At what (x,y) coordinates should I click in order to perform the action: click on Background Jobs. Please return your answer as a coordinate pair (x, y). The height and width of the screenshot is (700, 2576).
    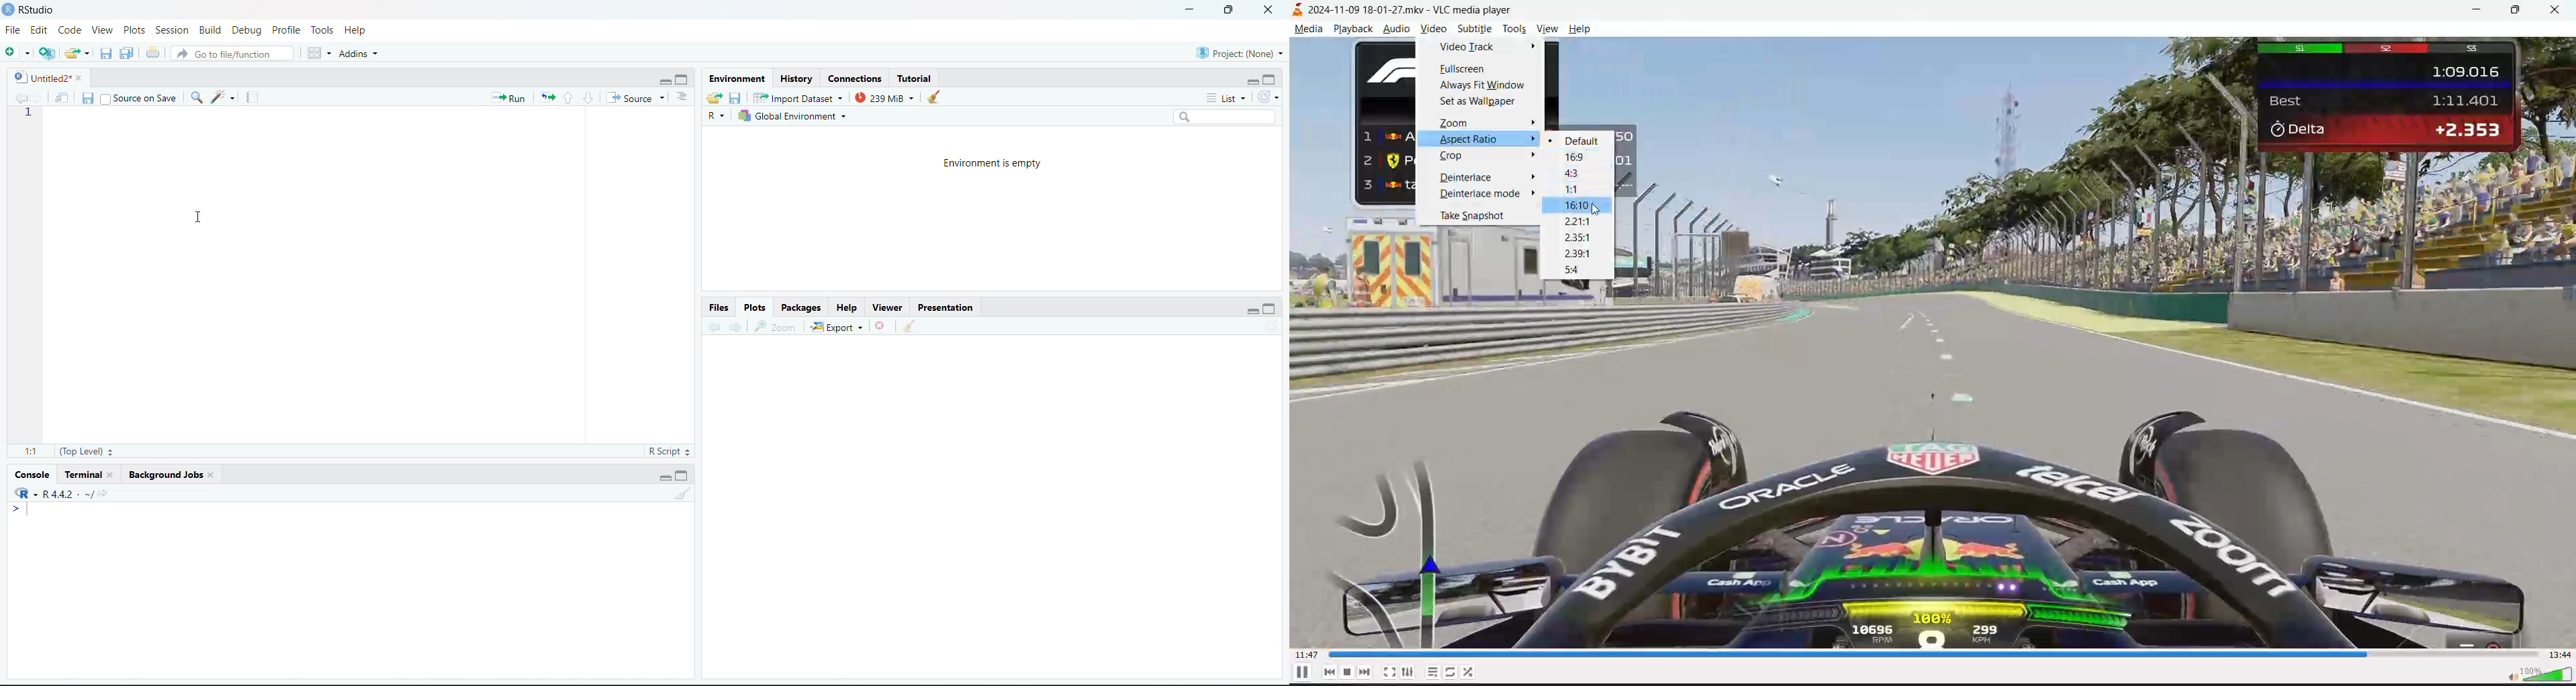
    Looking at the image, I should click on (166, 474).